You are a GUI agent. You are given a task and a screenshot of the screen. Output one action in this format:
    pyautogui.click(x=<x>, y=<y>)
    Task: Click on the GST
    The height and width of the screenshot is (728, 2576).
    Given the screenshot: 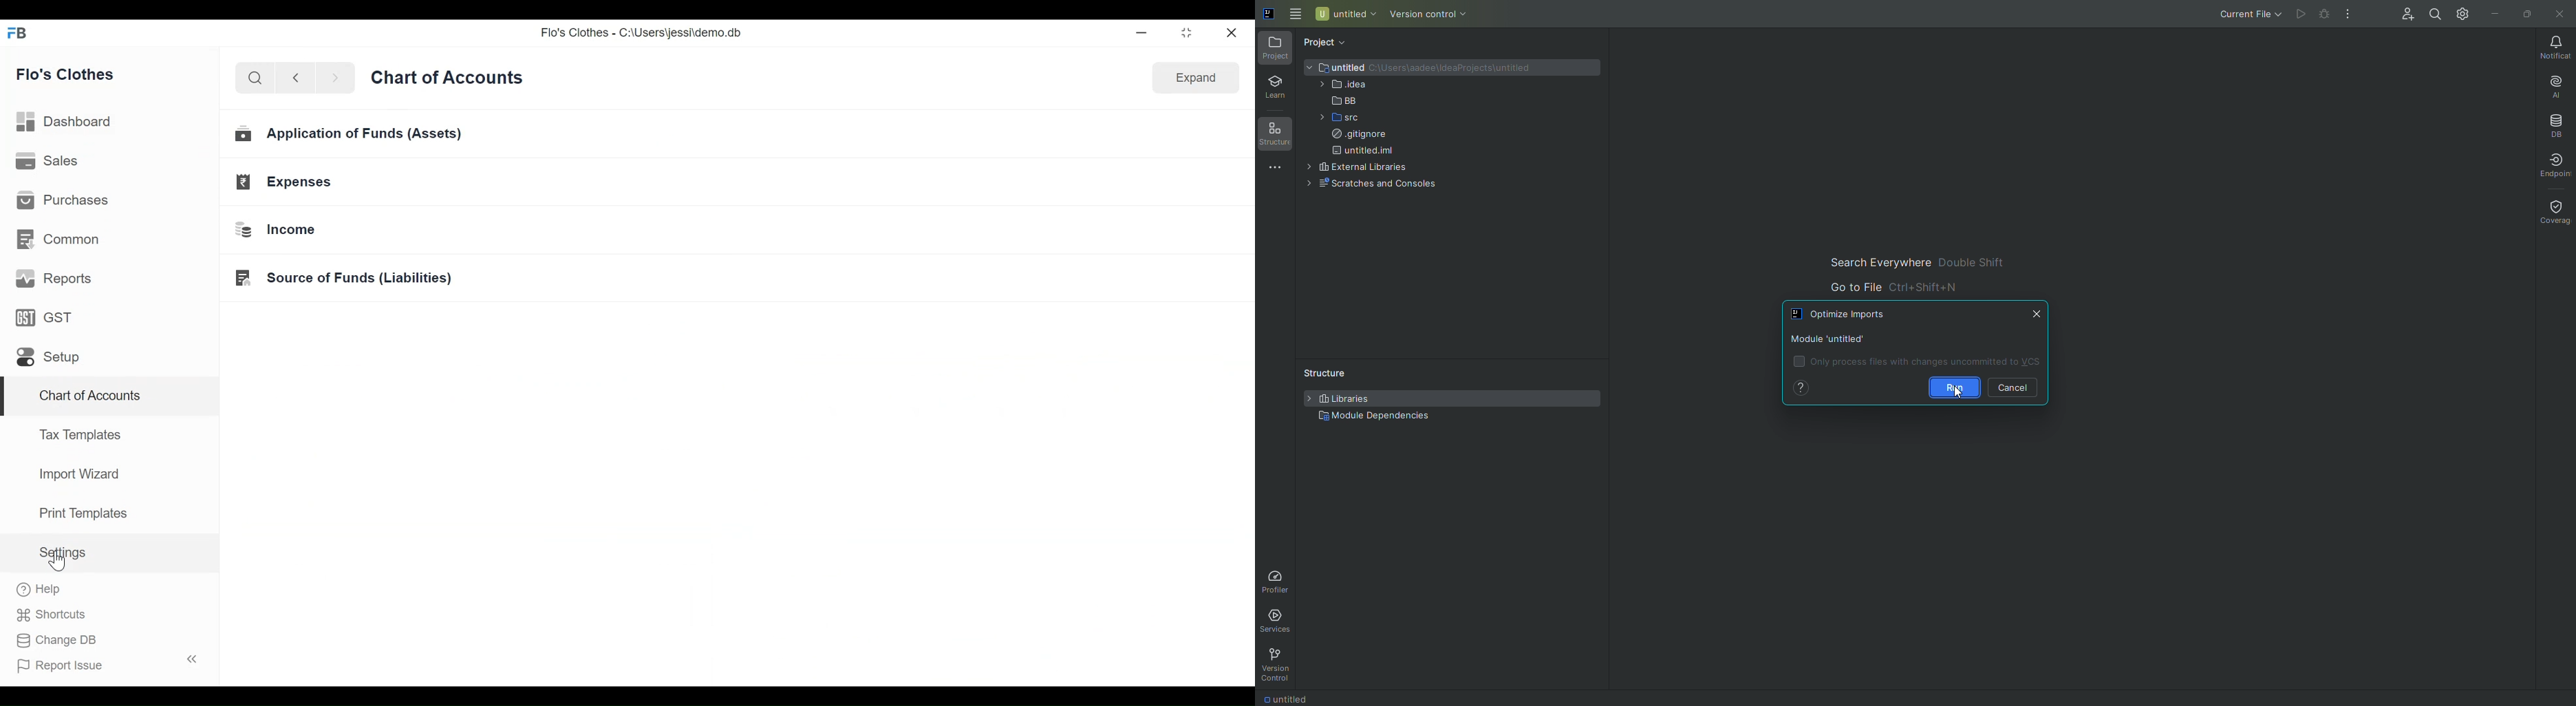 What is the action you would take?
    pyautogui.click(x=43, y=317)
    